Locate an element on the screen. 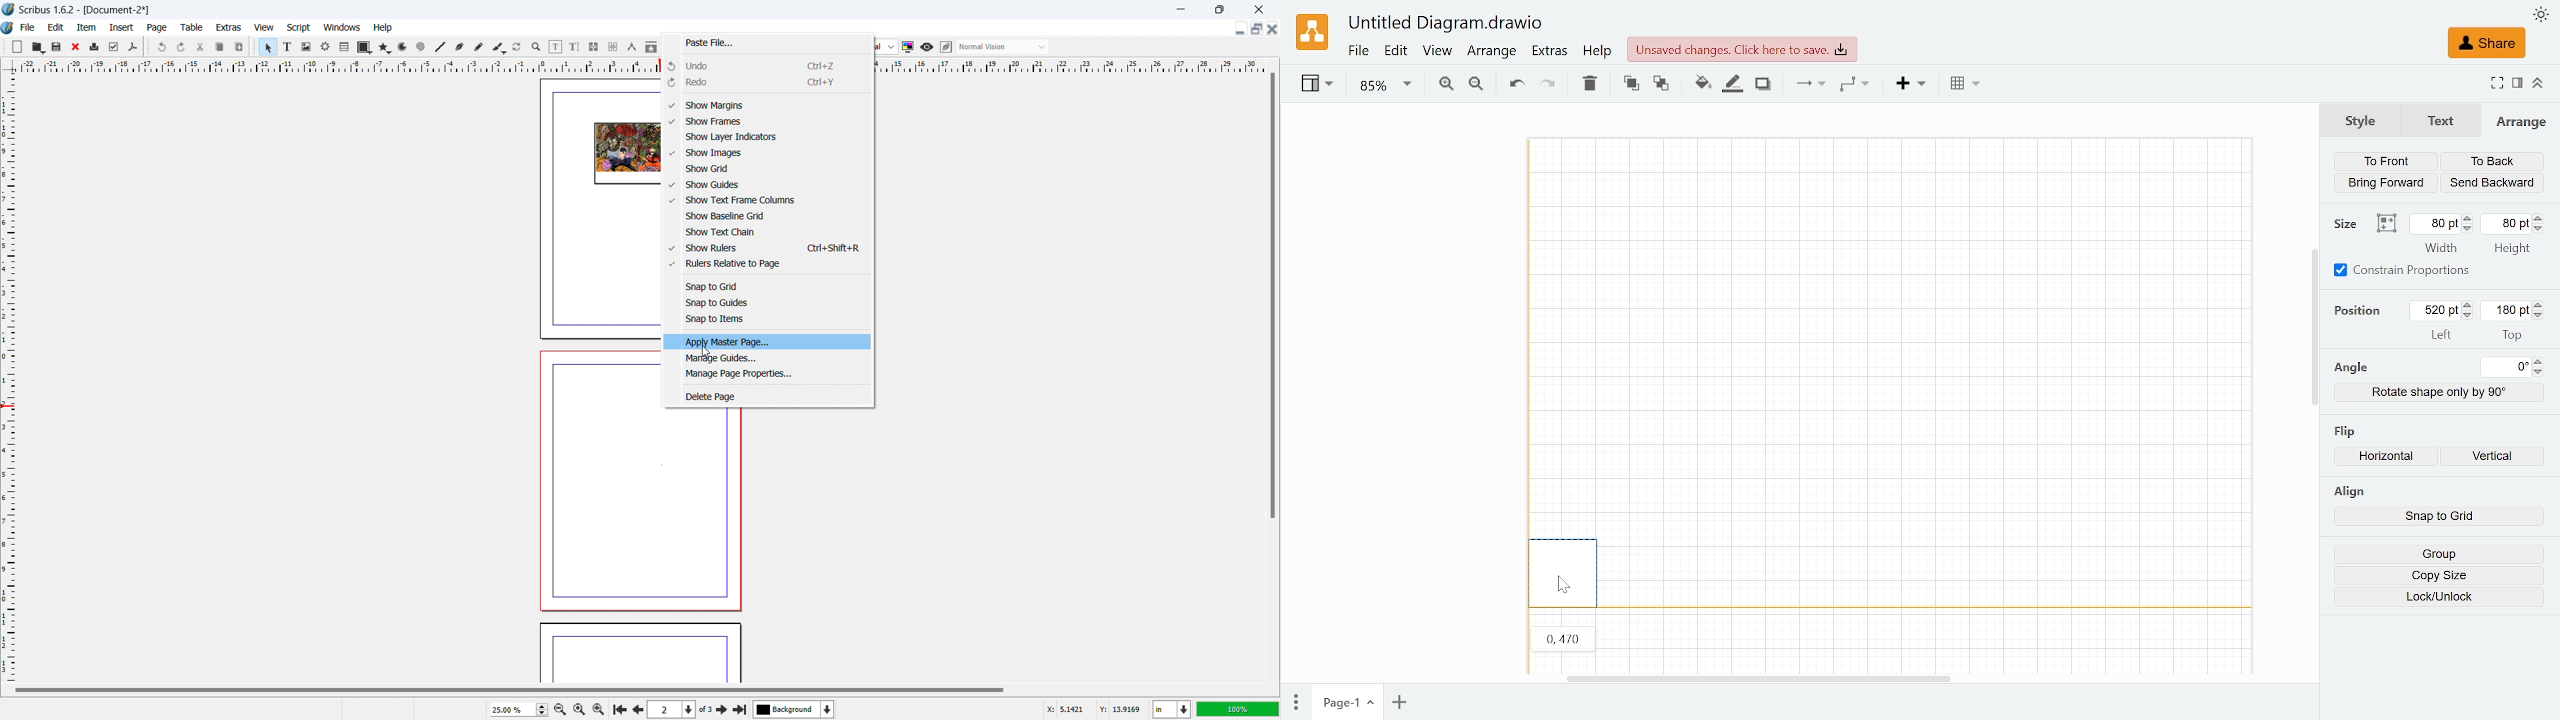  Increase width is located at coordinates (2469, 218).